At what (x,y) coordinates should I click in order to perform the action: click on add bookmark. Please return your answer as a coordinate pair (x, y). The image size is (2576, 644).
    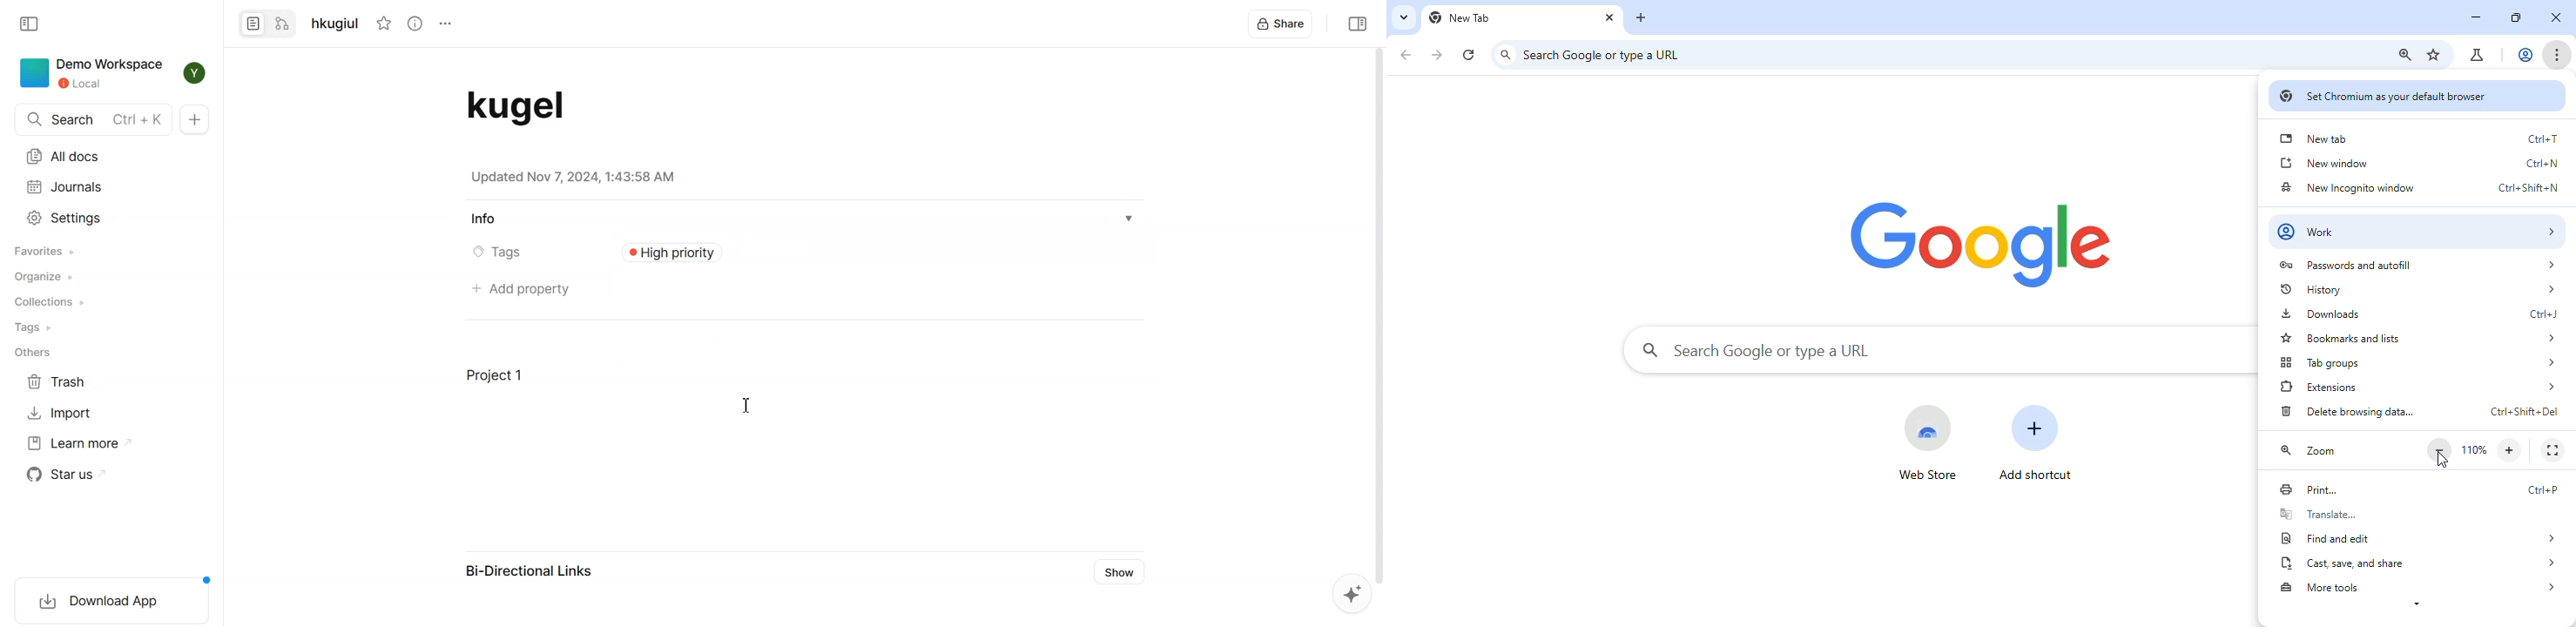
    Looking at the image, I should click on (2435, 56).